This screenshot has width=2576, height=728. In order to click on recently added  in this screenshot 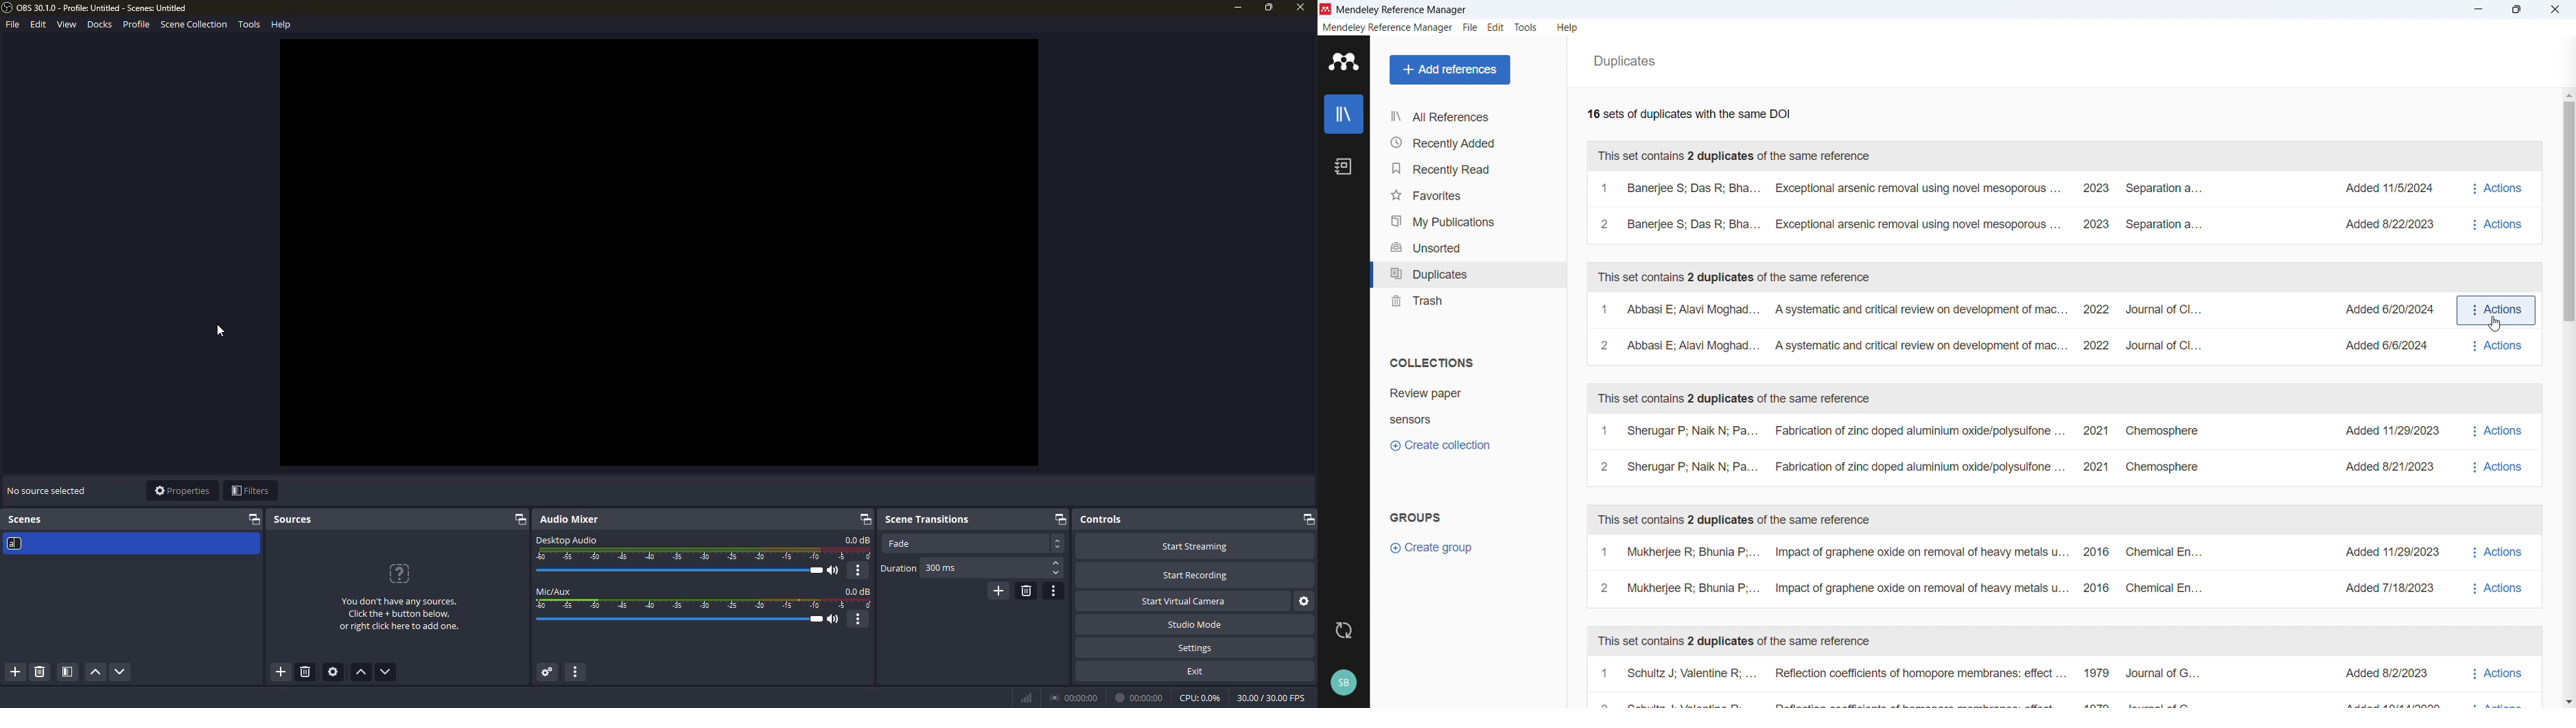, I will do `click(1466, 143)`.